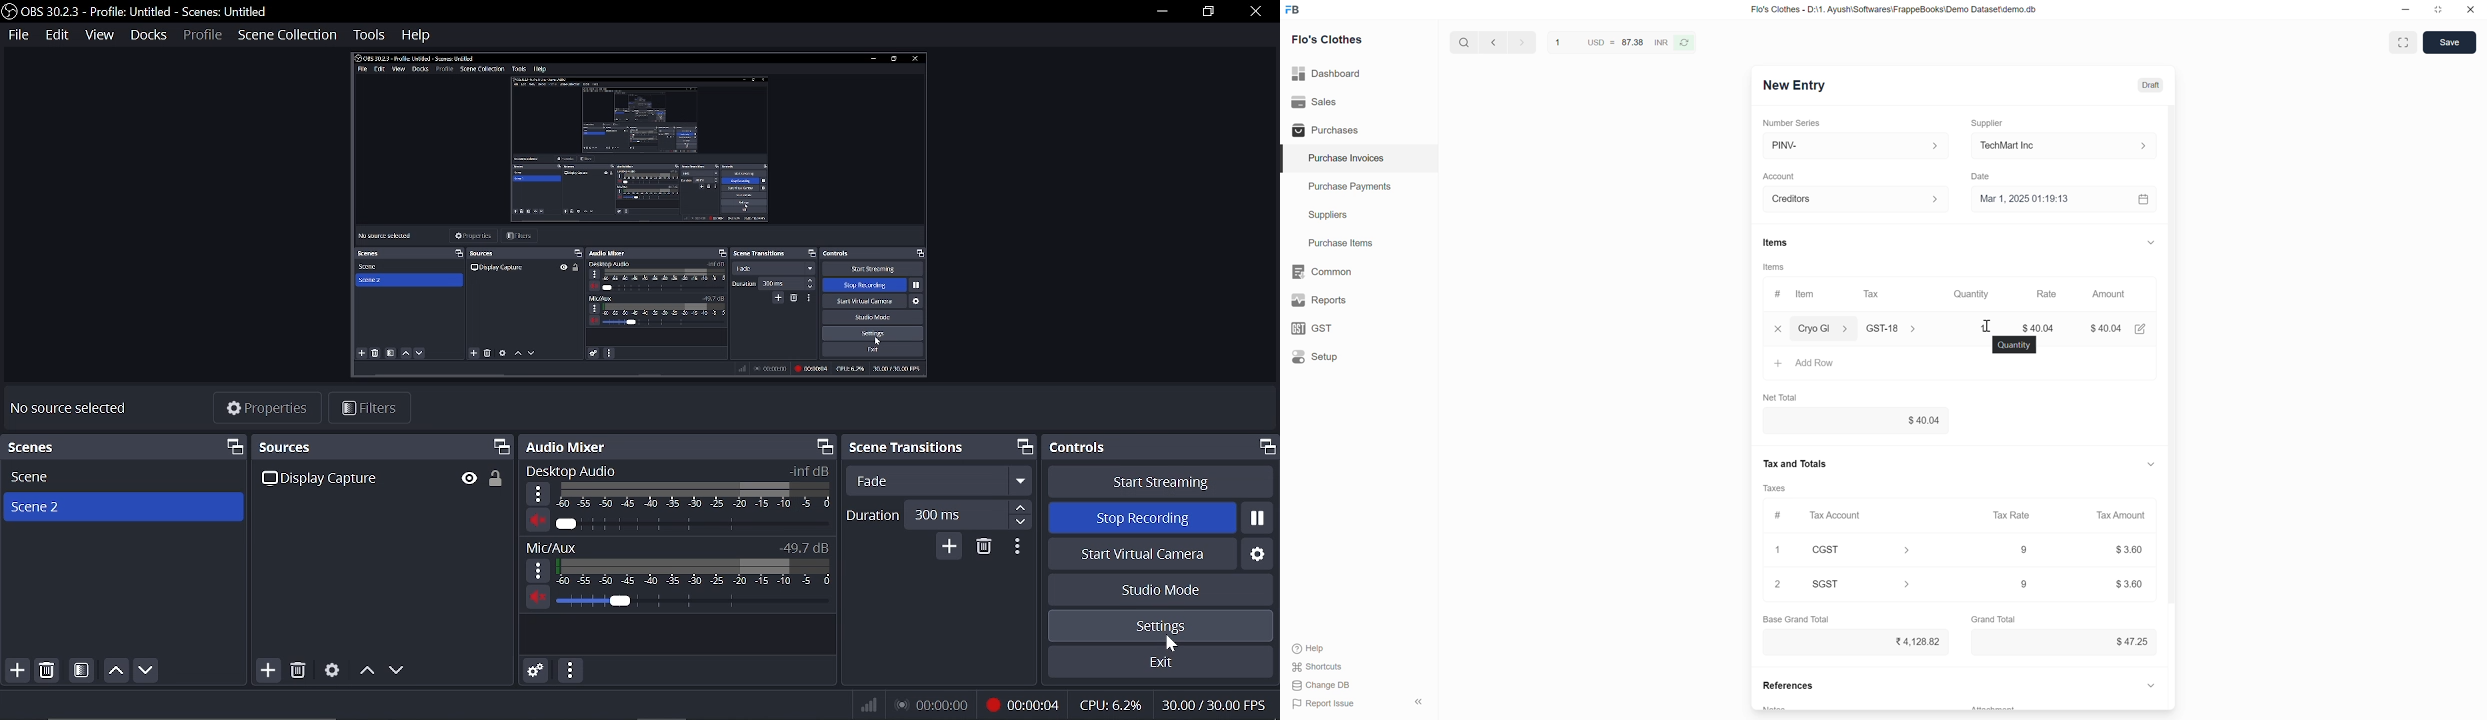 This screenshot has height=728, width=2492. What do you see at coordinates (1491, 42) in the screenshot?
I see `next` at bounding box center [1491, 42].